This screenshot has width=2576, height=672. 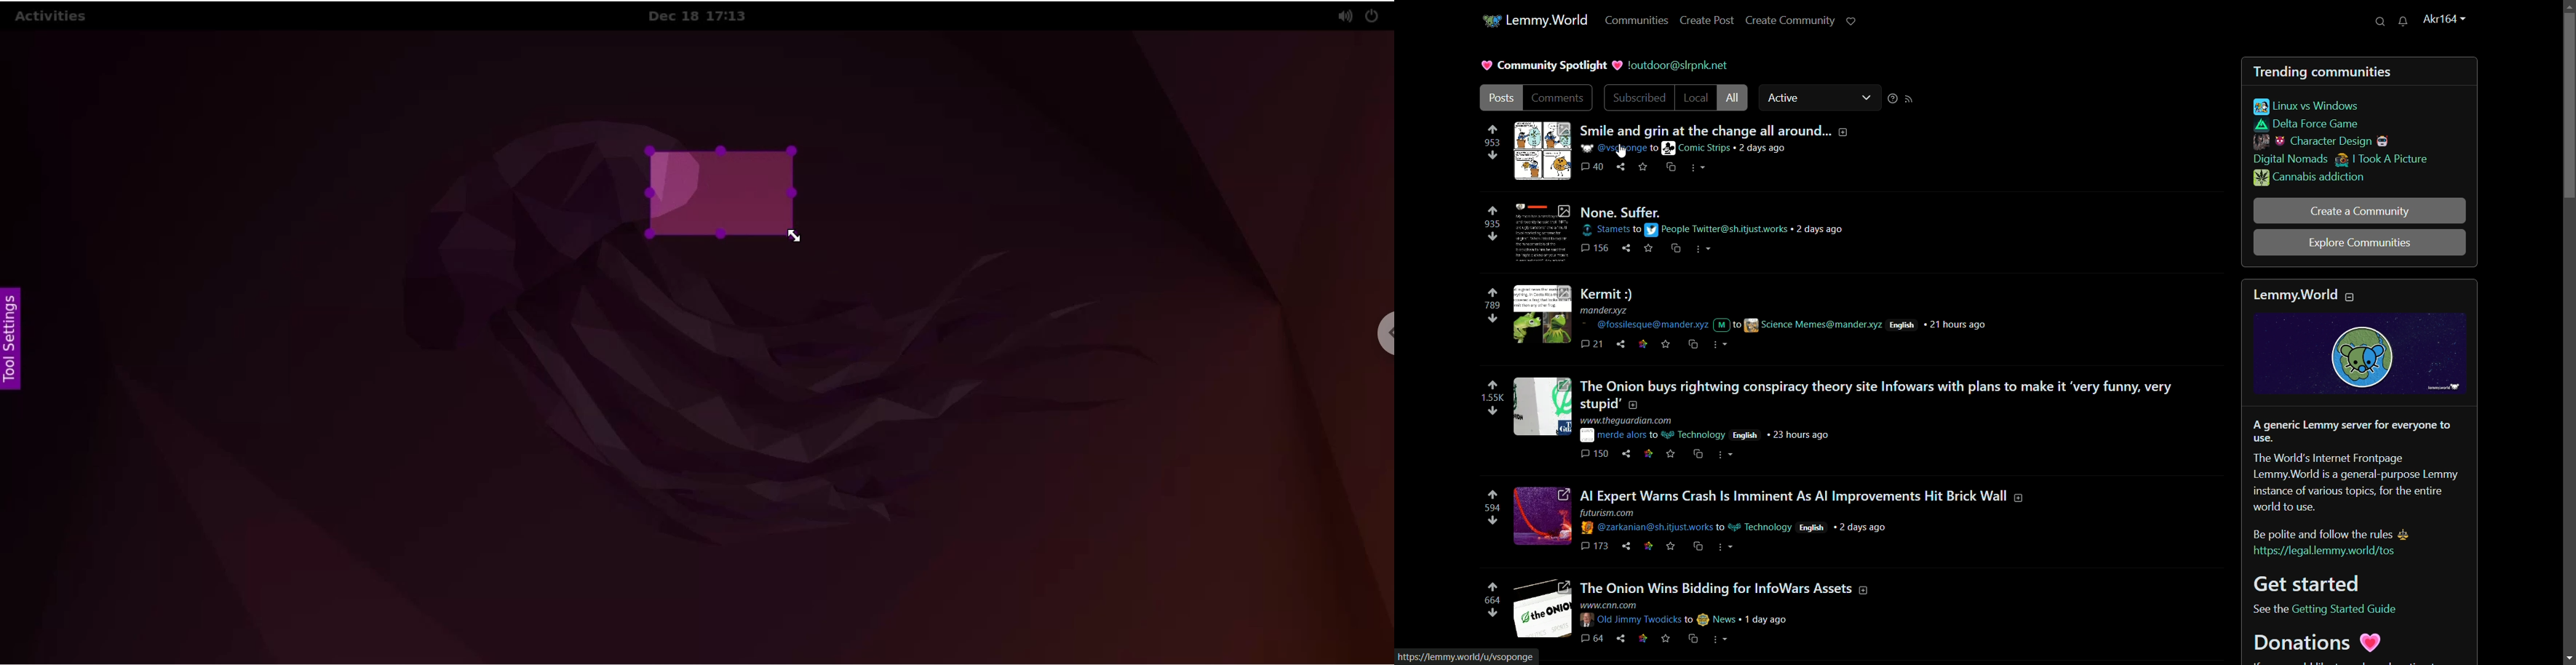 What do you see at coordinates (1547, 20) in the screenshot?
I see `lemmy.world` at bounding box center [1547, 20].